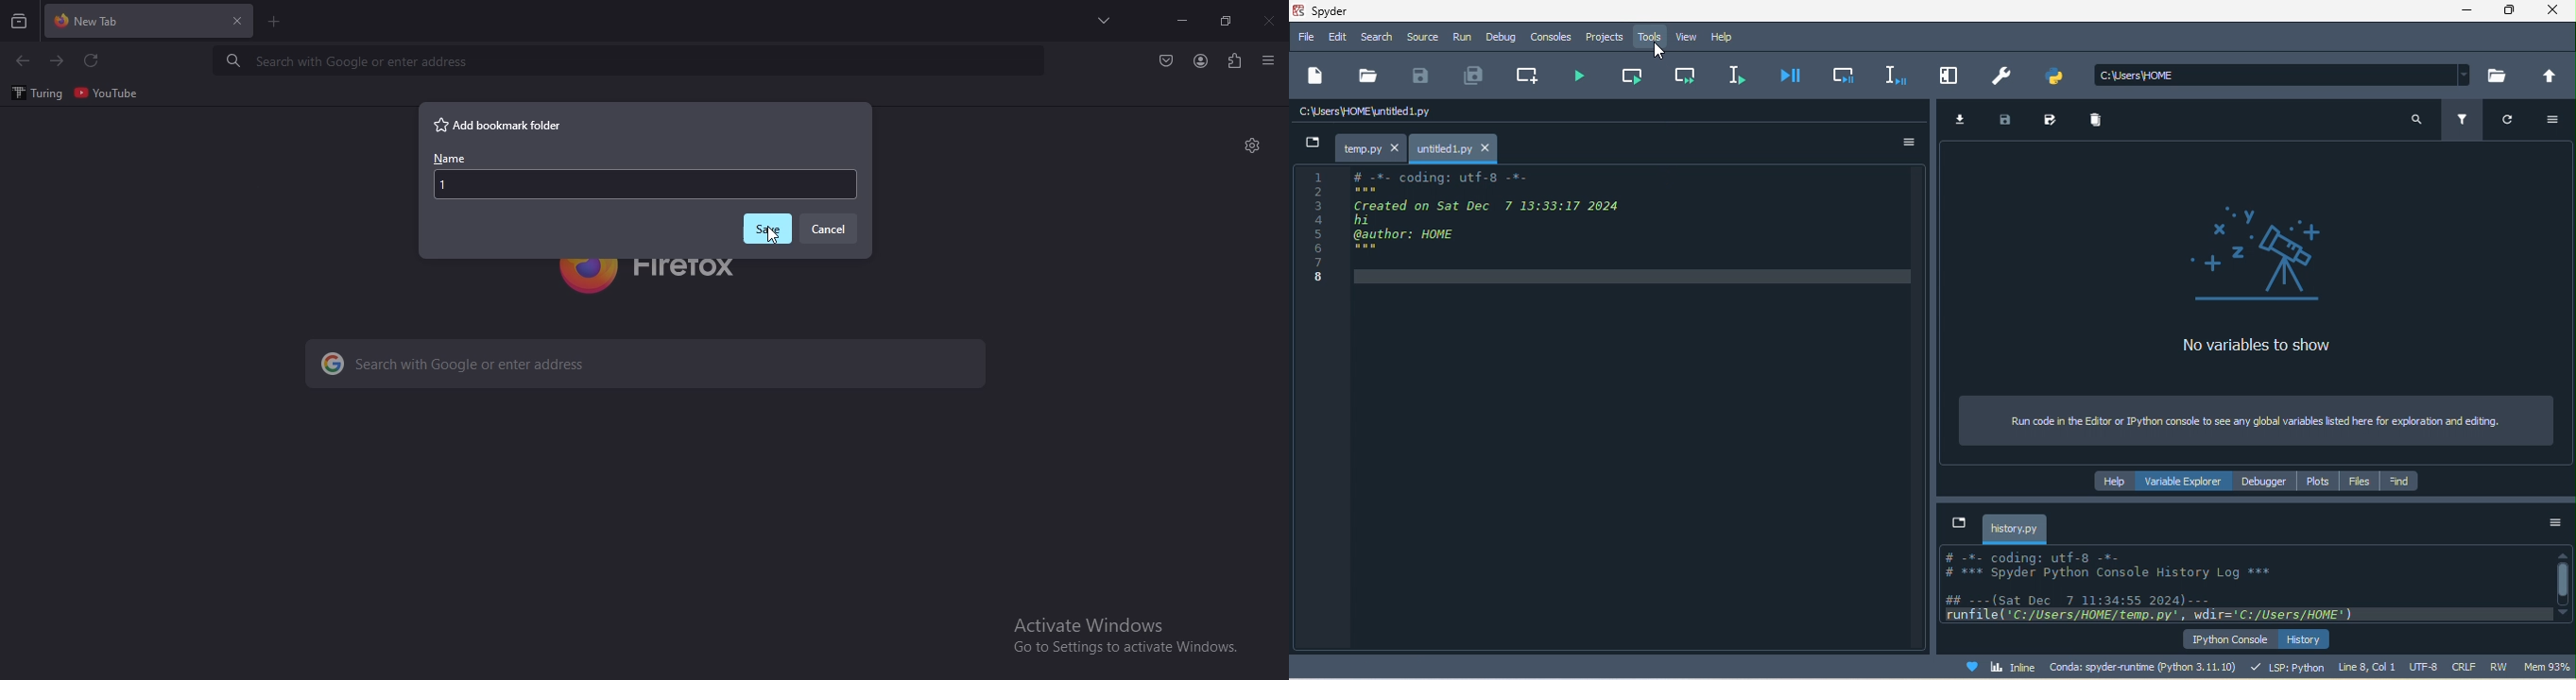  What do you see at coordinates (93, 61) in the screenshot?
I see `refresh` at bounding box center [93, 61].